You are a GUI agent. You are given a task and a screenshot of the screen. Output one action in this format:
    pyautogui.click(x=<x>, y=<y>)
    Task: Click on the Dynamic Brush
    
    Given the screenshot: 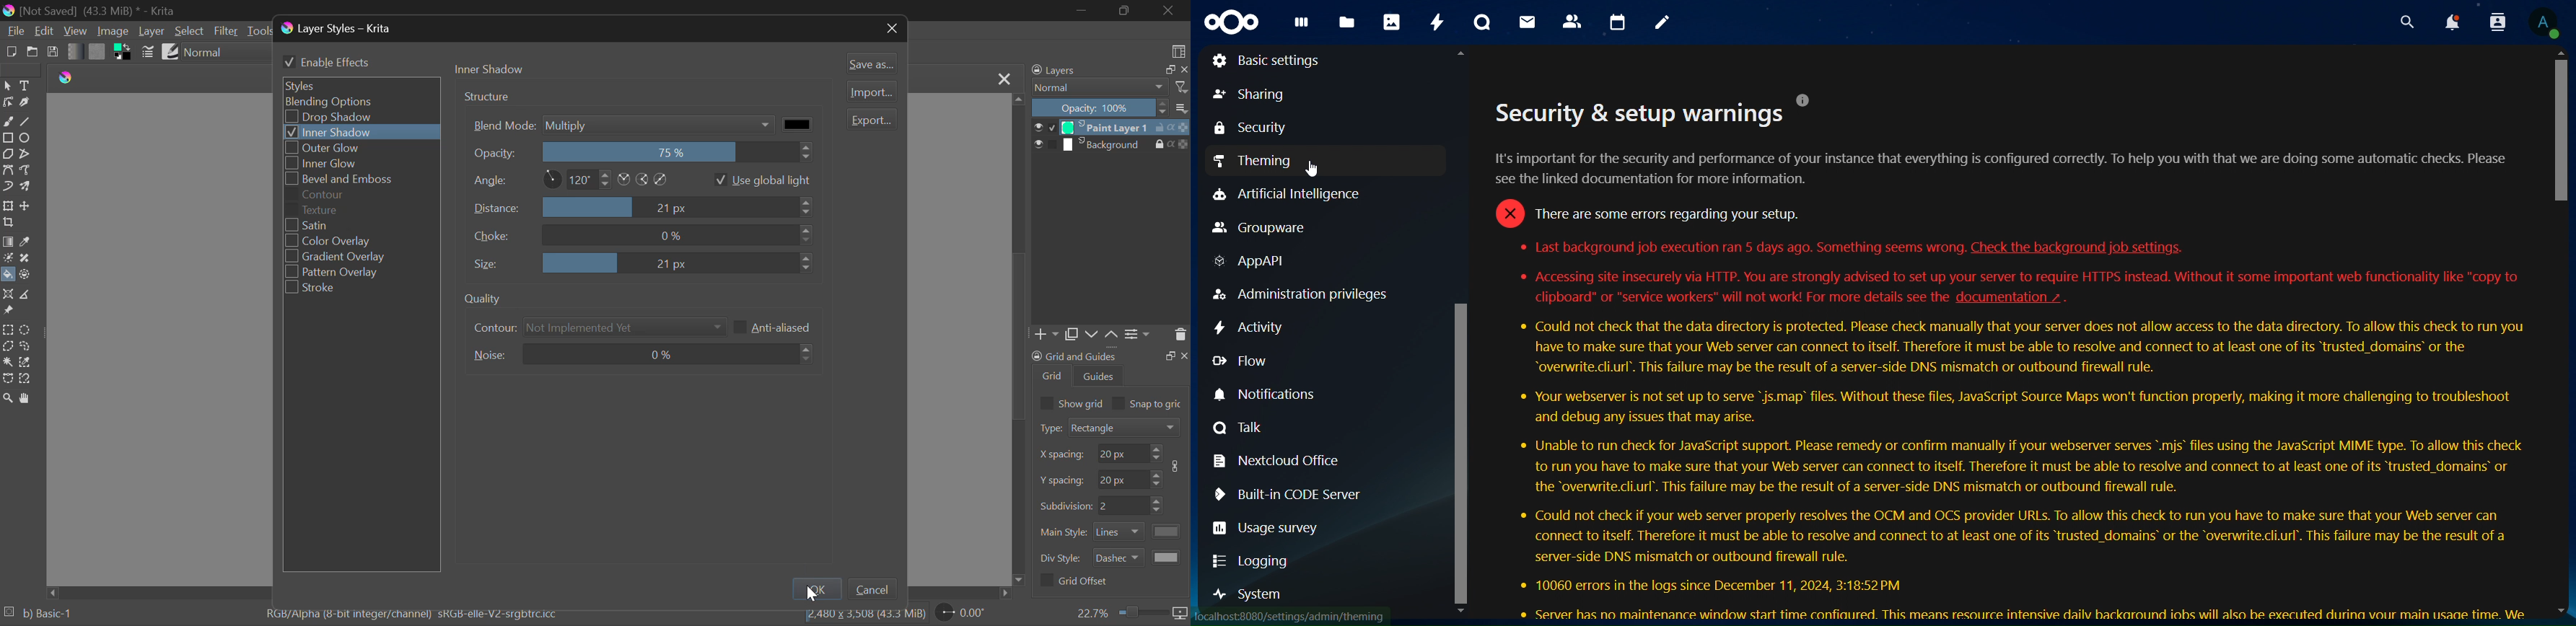 What is the action you would take?
    pyautogui.click(x=8, y=187)
    